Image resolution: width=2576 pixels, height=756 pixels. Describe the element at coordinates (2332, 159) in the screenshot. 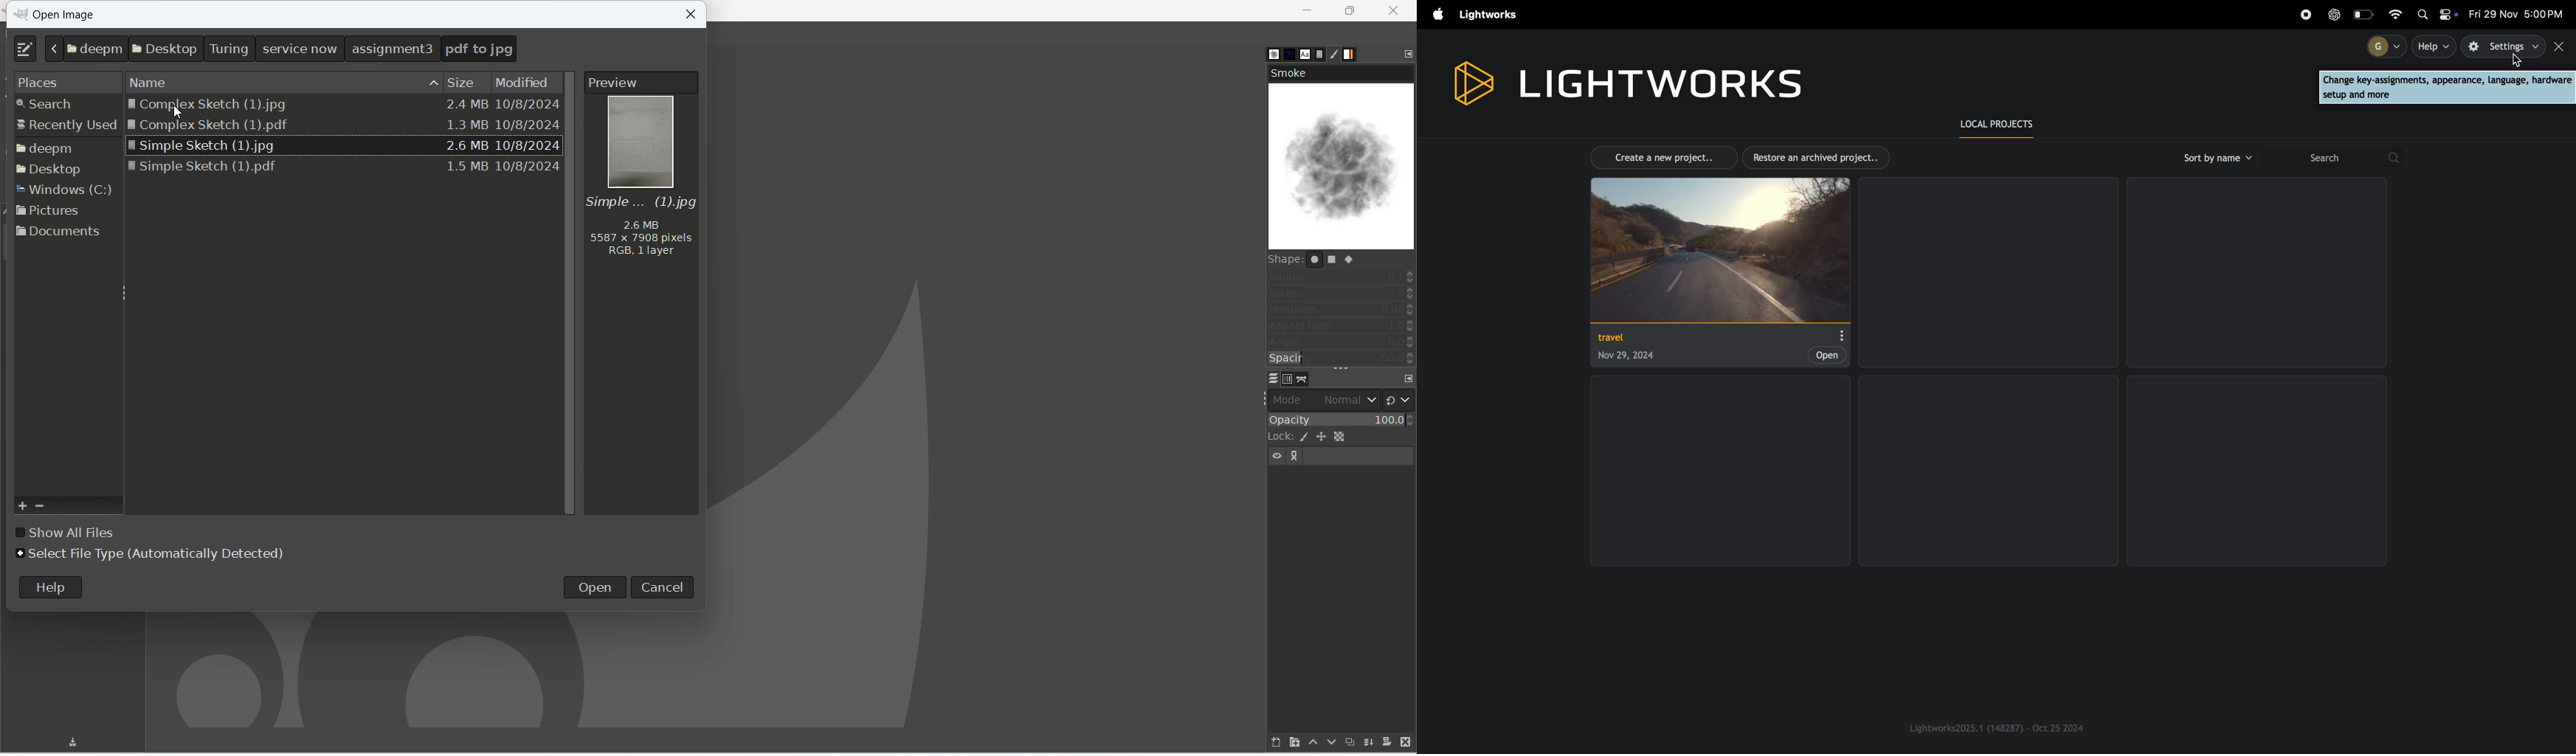

I see `search` at that location.